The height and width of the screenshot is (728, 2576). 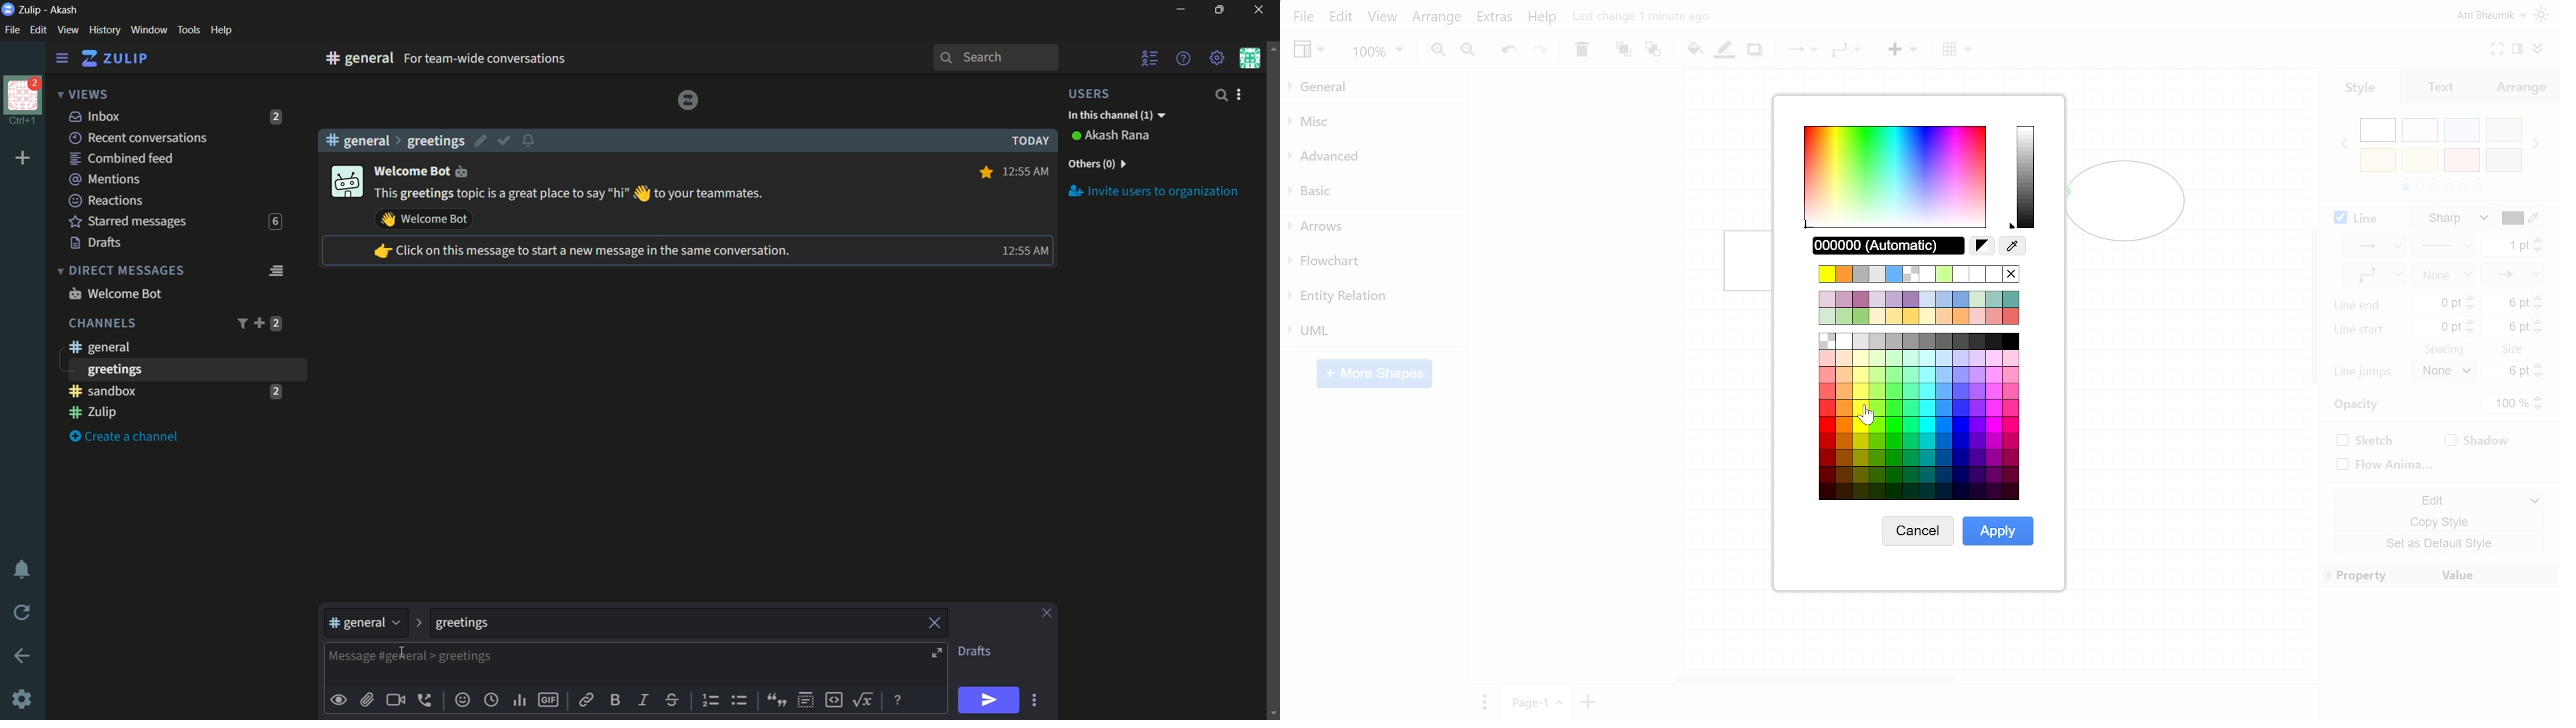 I want to click on expand, so click(x=939, y=655).